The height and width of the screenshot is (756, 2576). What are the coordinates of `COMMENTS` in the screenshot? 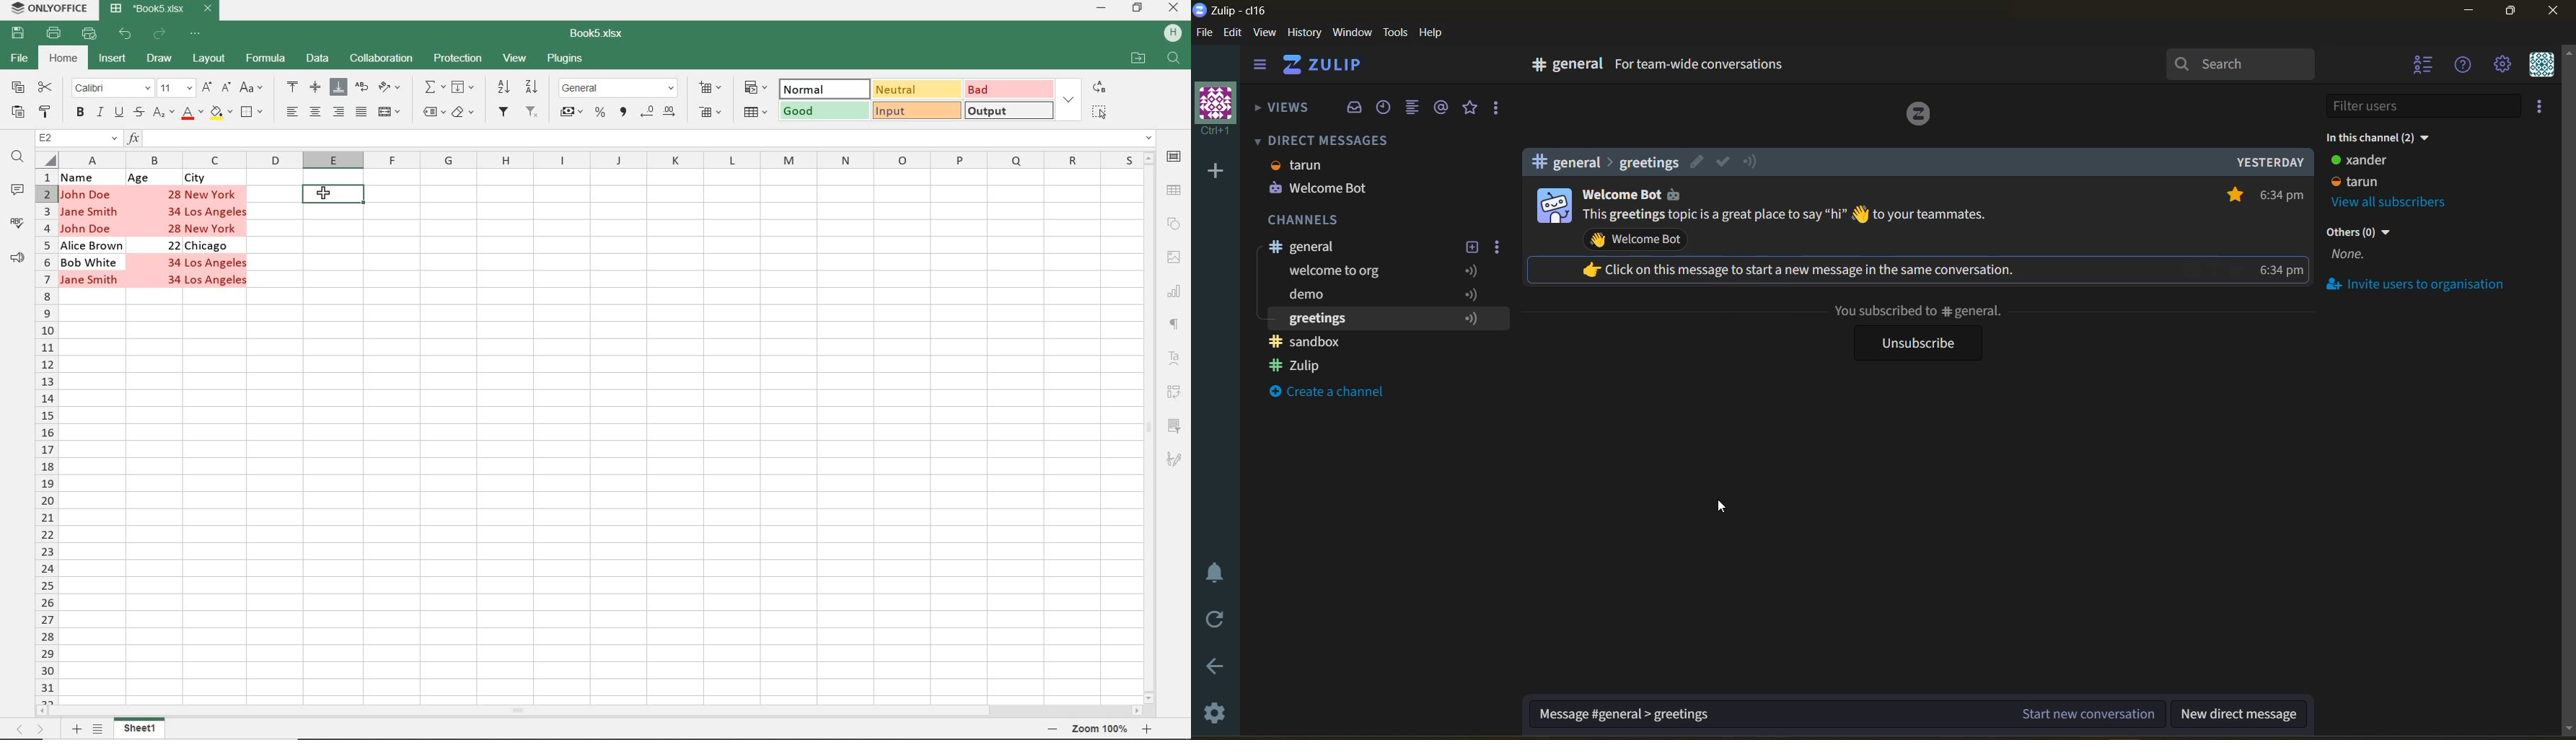 It's located at (18, 193).